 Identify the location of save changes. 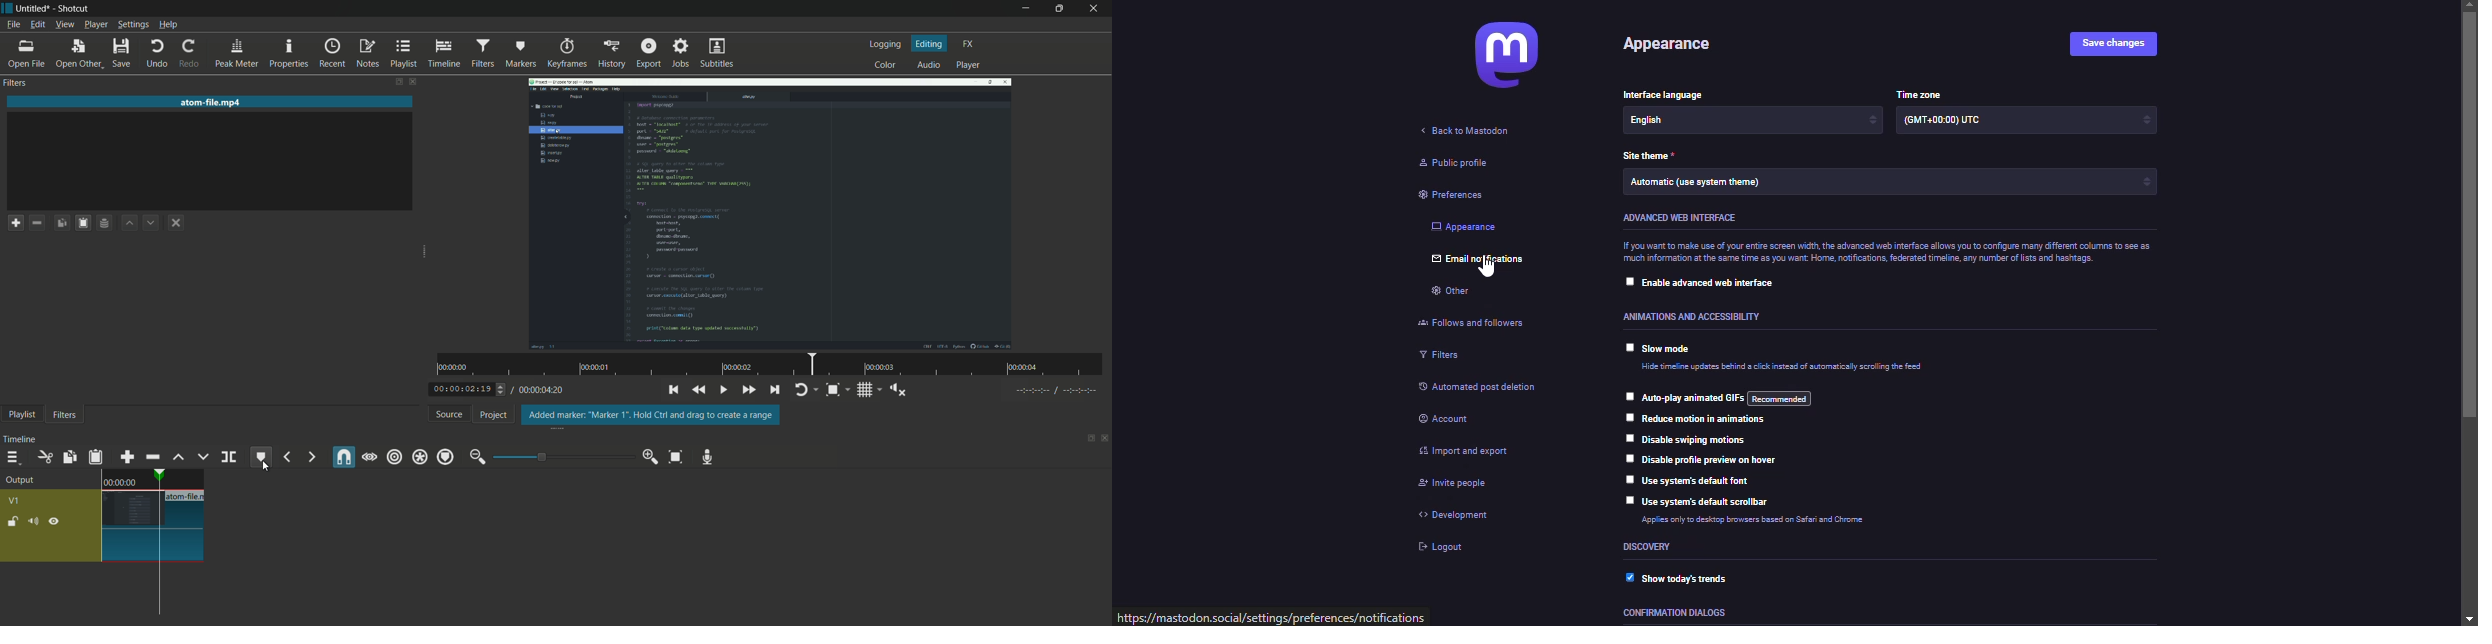
(2114, 42).